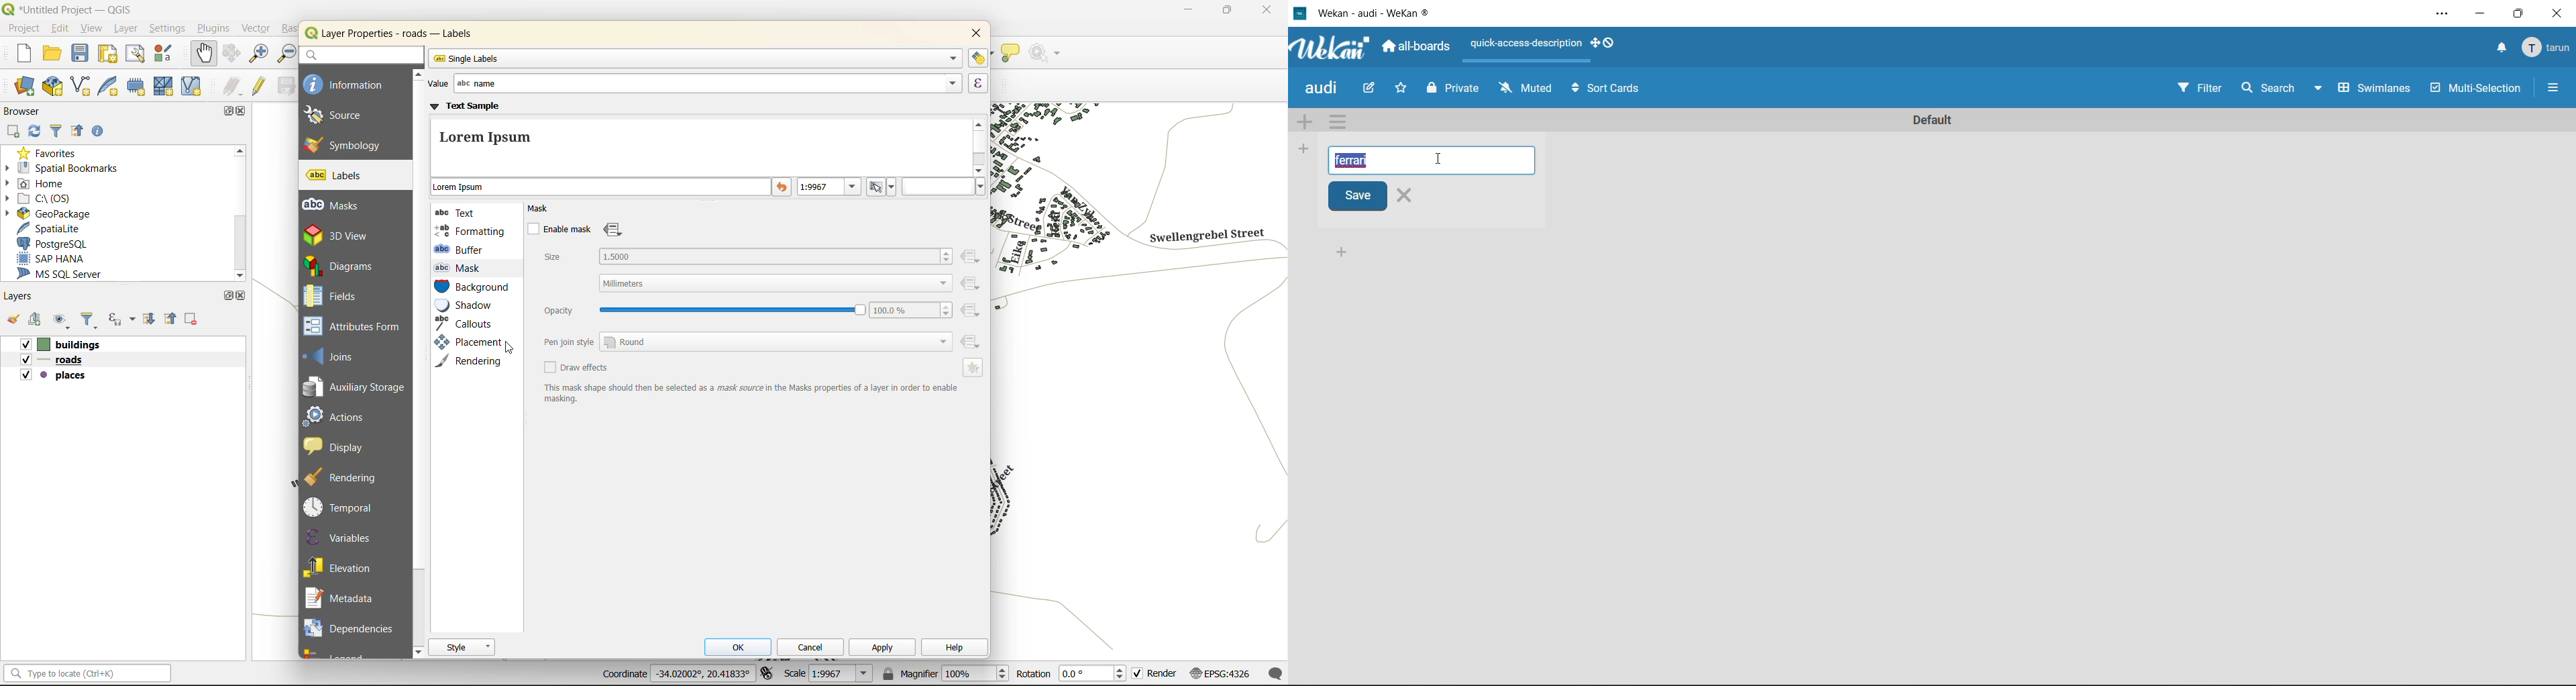 The image size is (2576, 700). Describe the element at coordinates (1342, 252) in the screenshot. I see `` at that location.